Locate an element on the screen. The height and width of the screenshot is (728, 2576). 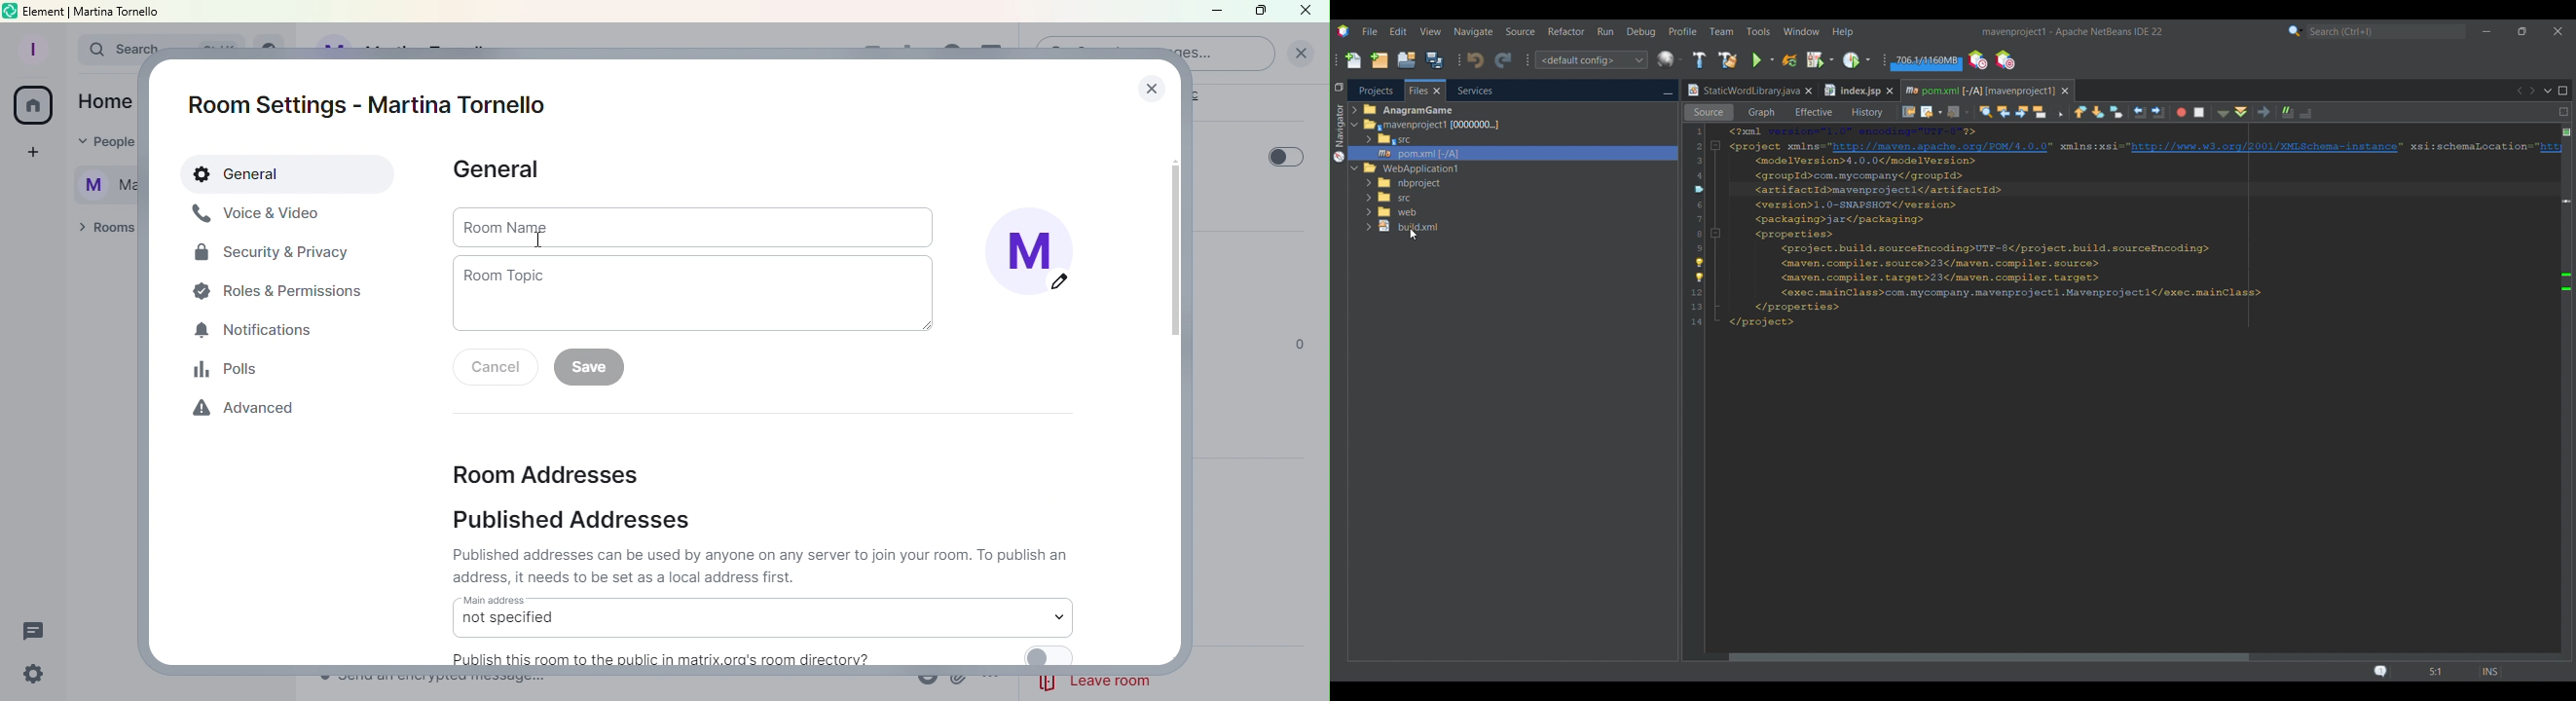
Toggle is located at coordinates (1286, 157).